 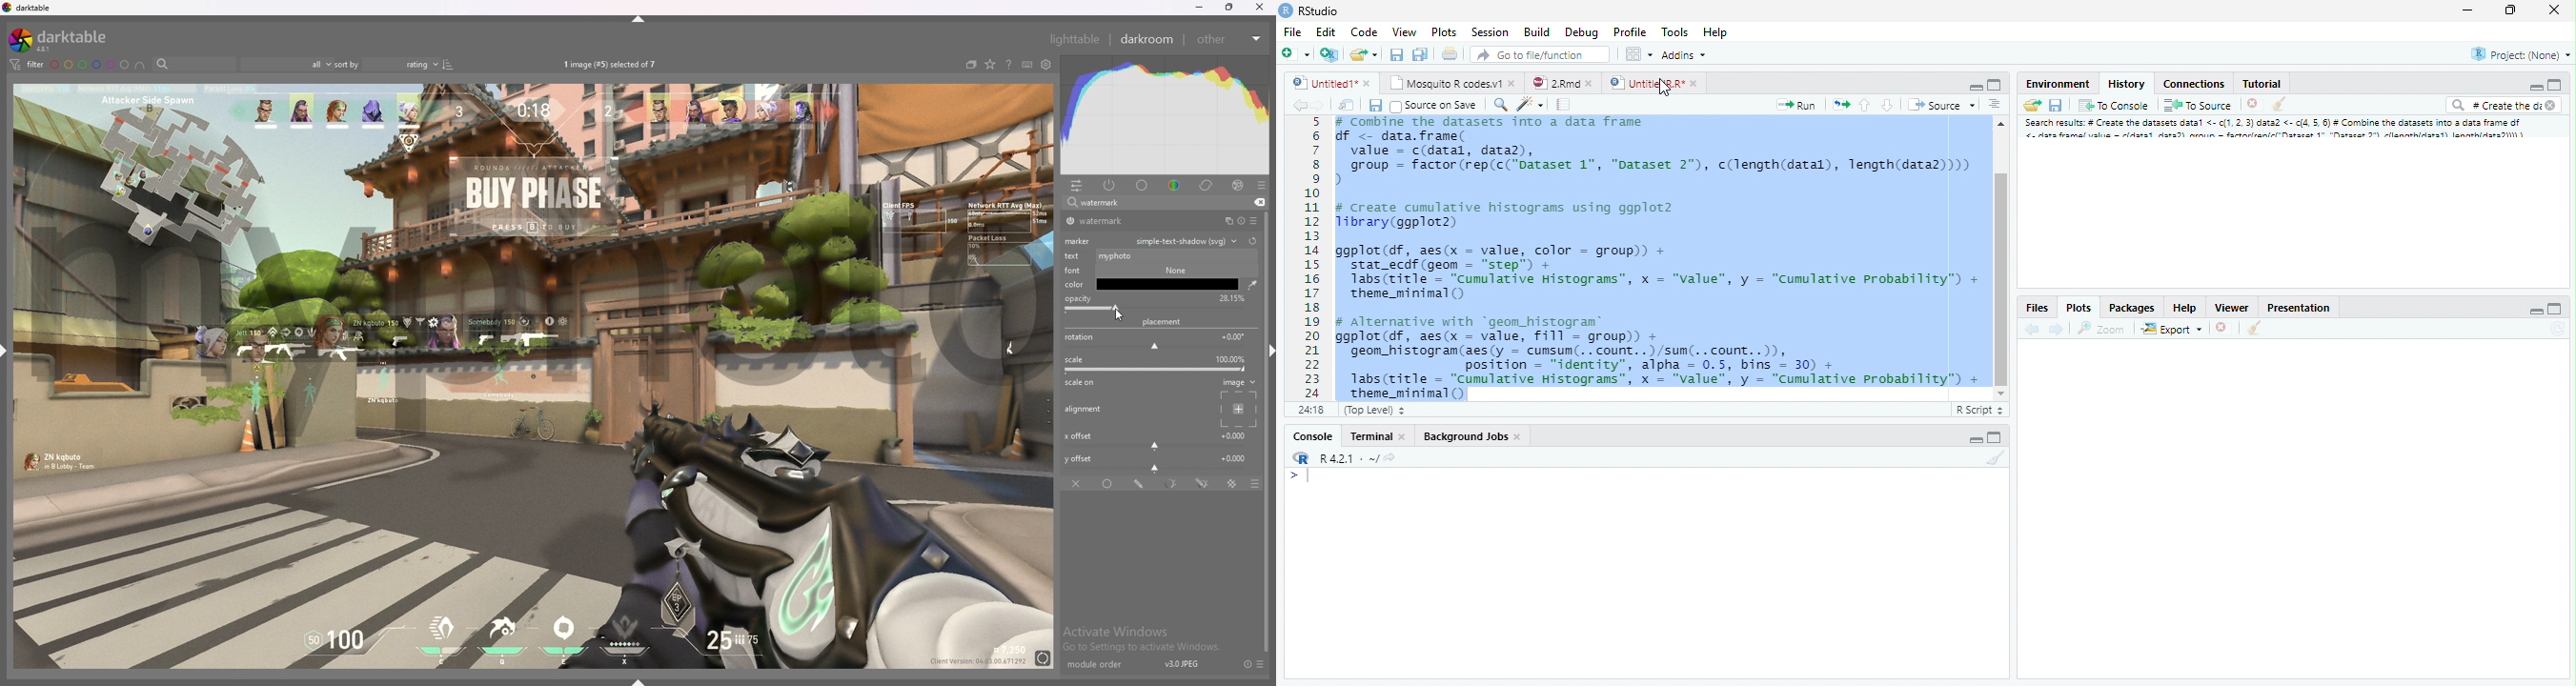 I want to click on Back, so click(x=1292, y=108).